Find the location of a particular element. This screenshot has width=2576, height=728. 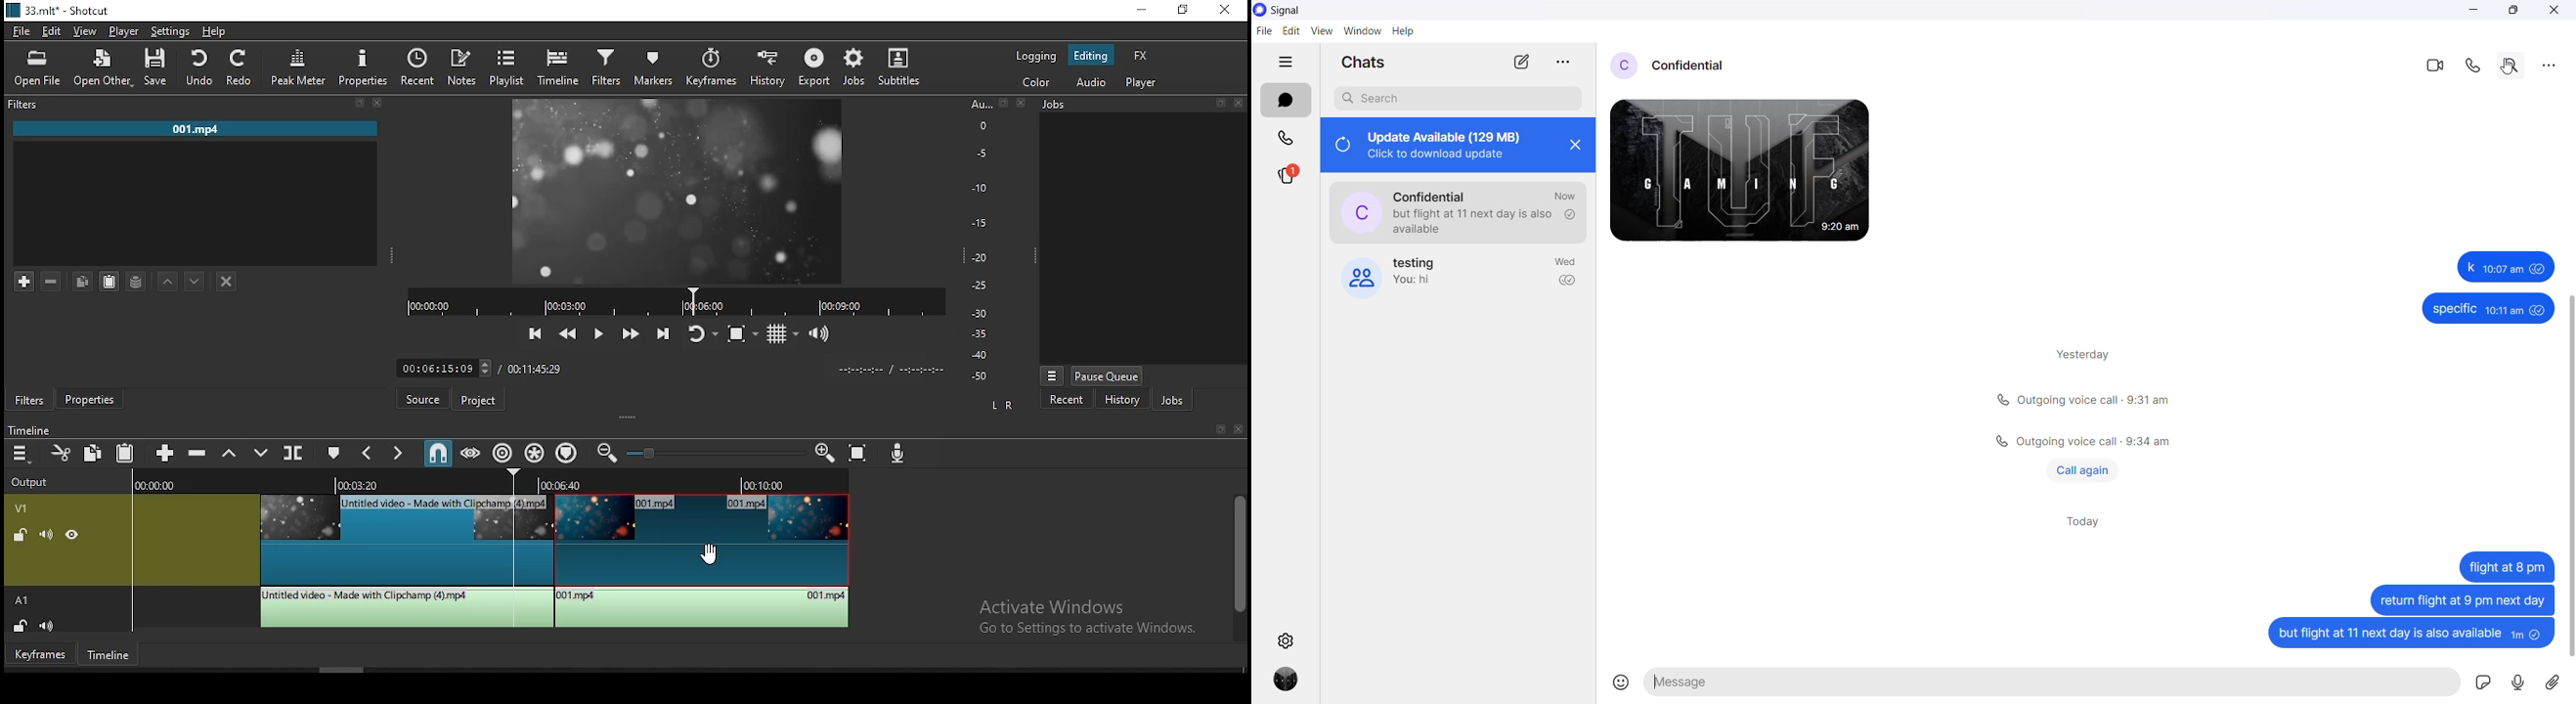

settings is located at coordinates (168, 32).